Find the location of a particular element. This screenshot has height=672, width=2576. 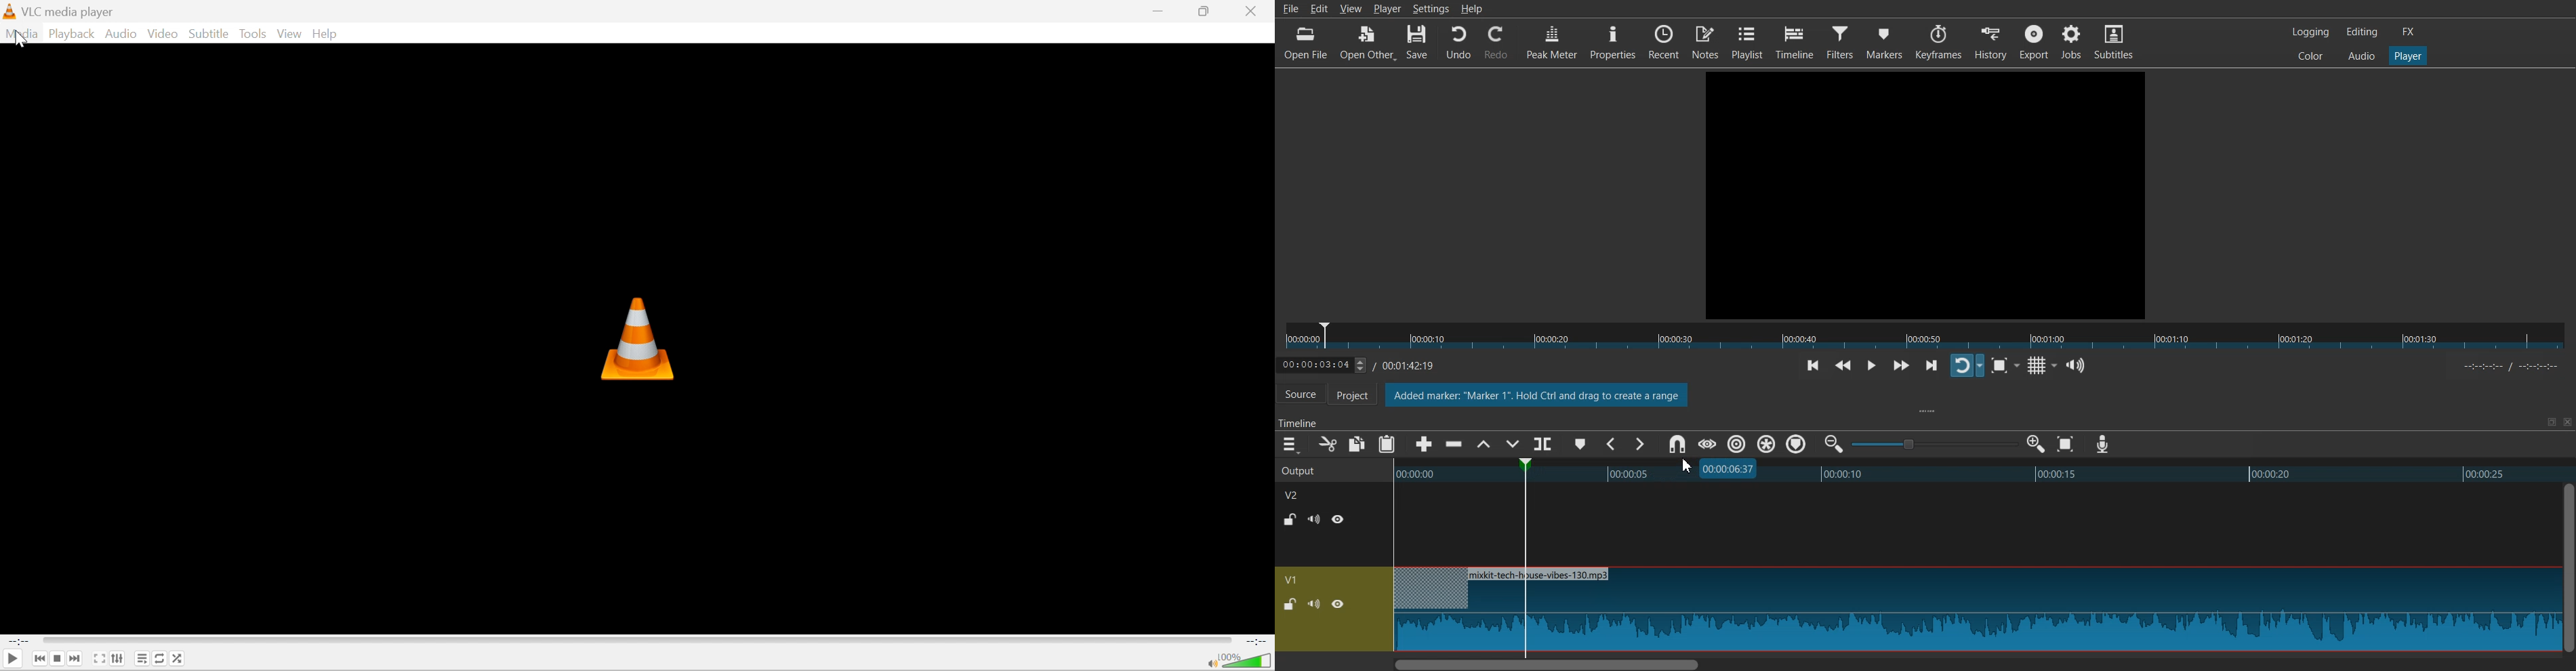

Source is located at coordinates (1301, 395).